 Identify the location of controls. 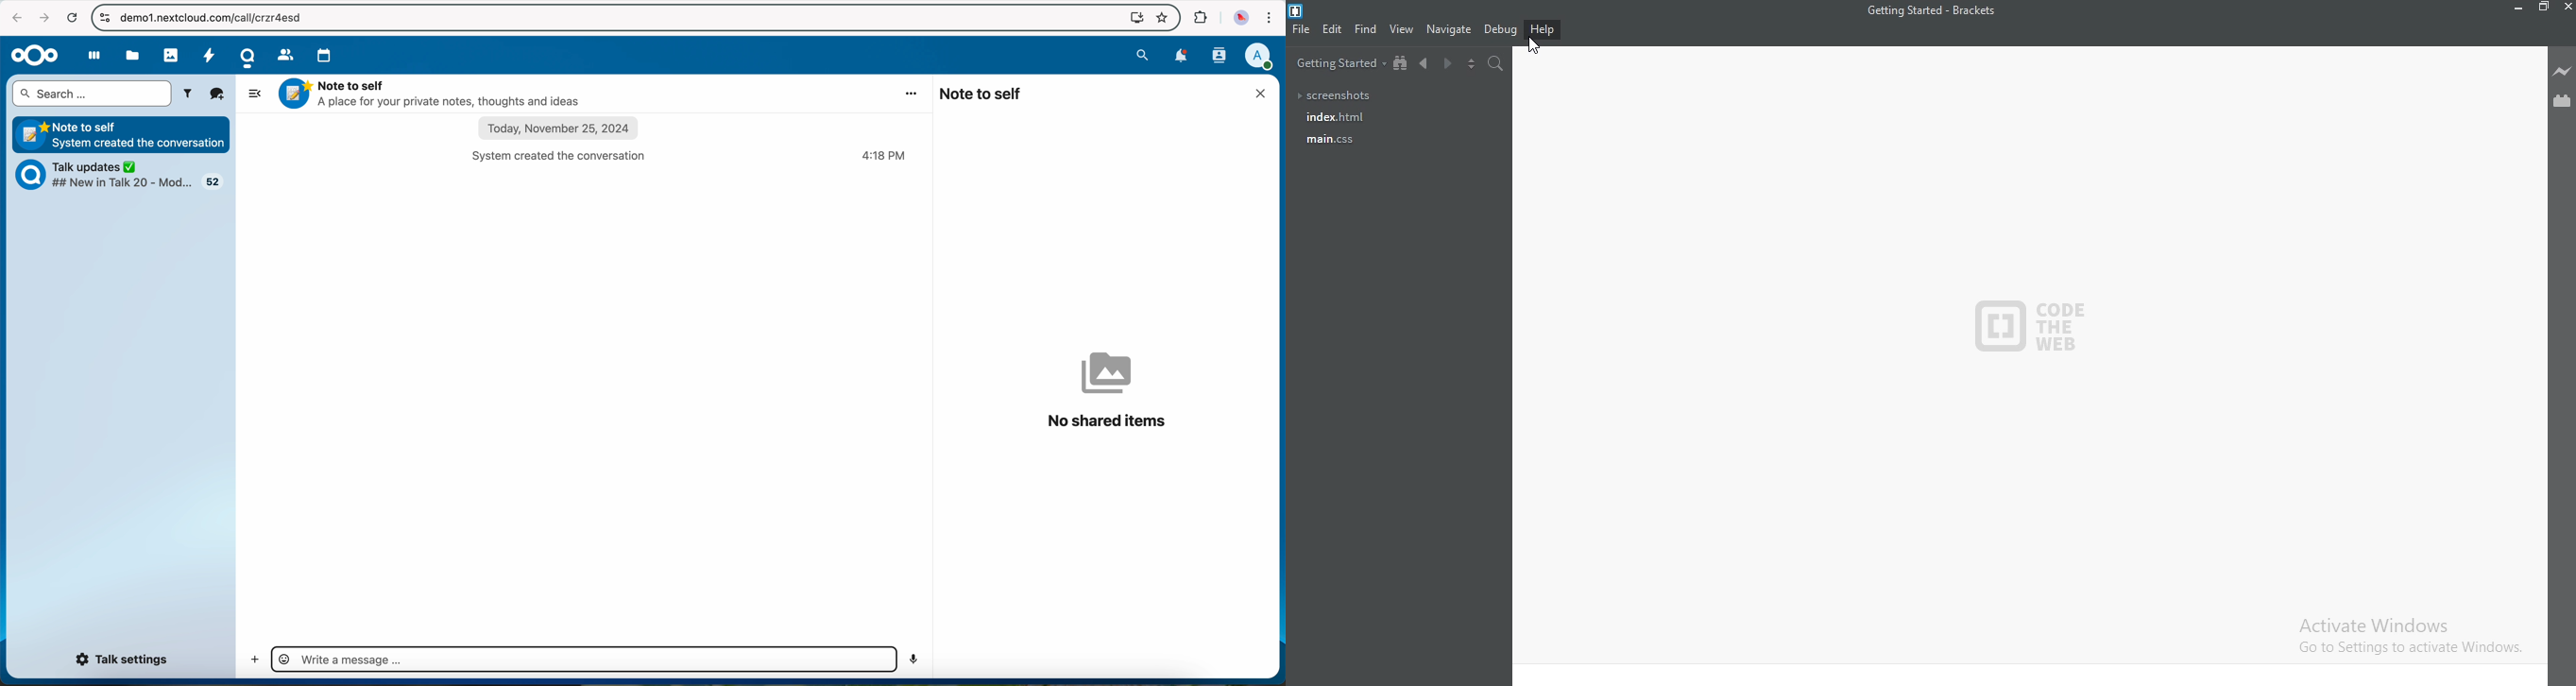
(103, 17).